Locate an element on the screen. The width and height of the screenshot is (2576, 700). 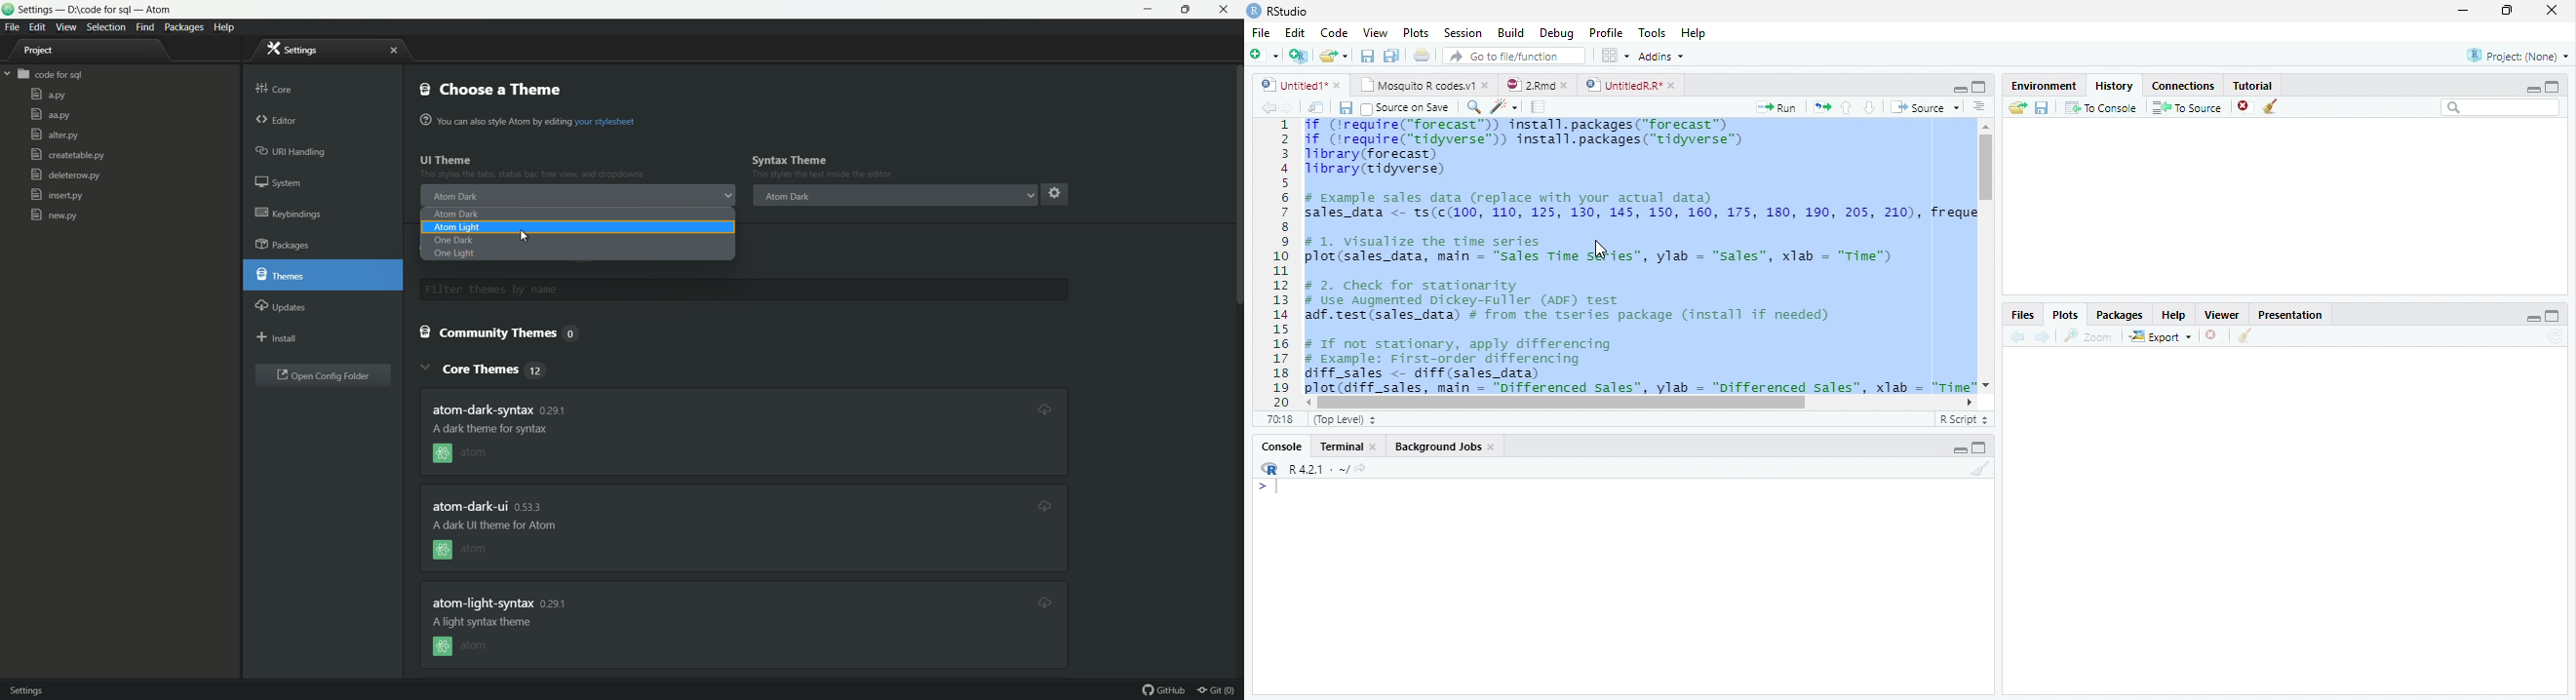
if (‘require("forecast”)) install.packages("forecast™)
if (irequire("tidyverse™) install.packages("tidyverse™)
library (forecast)

Tibrary(tidyverse) is located at coordinates (1536, 147).